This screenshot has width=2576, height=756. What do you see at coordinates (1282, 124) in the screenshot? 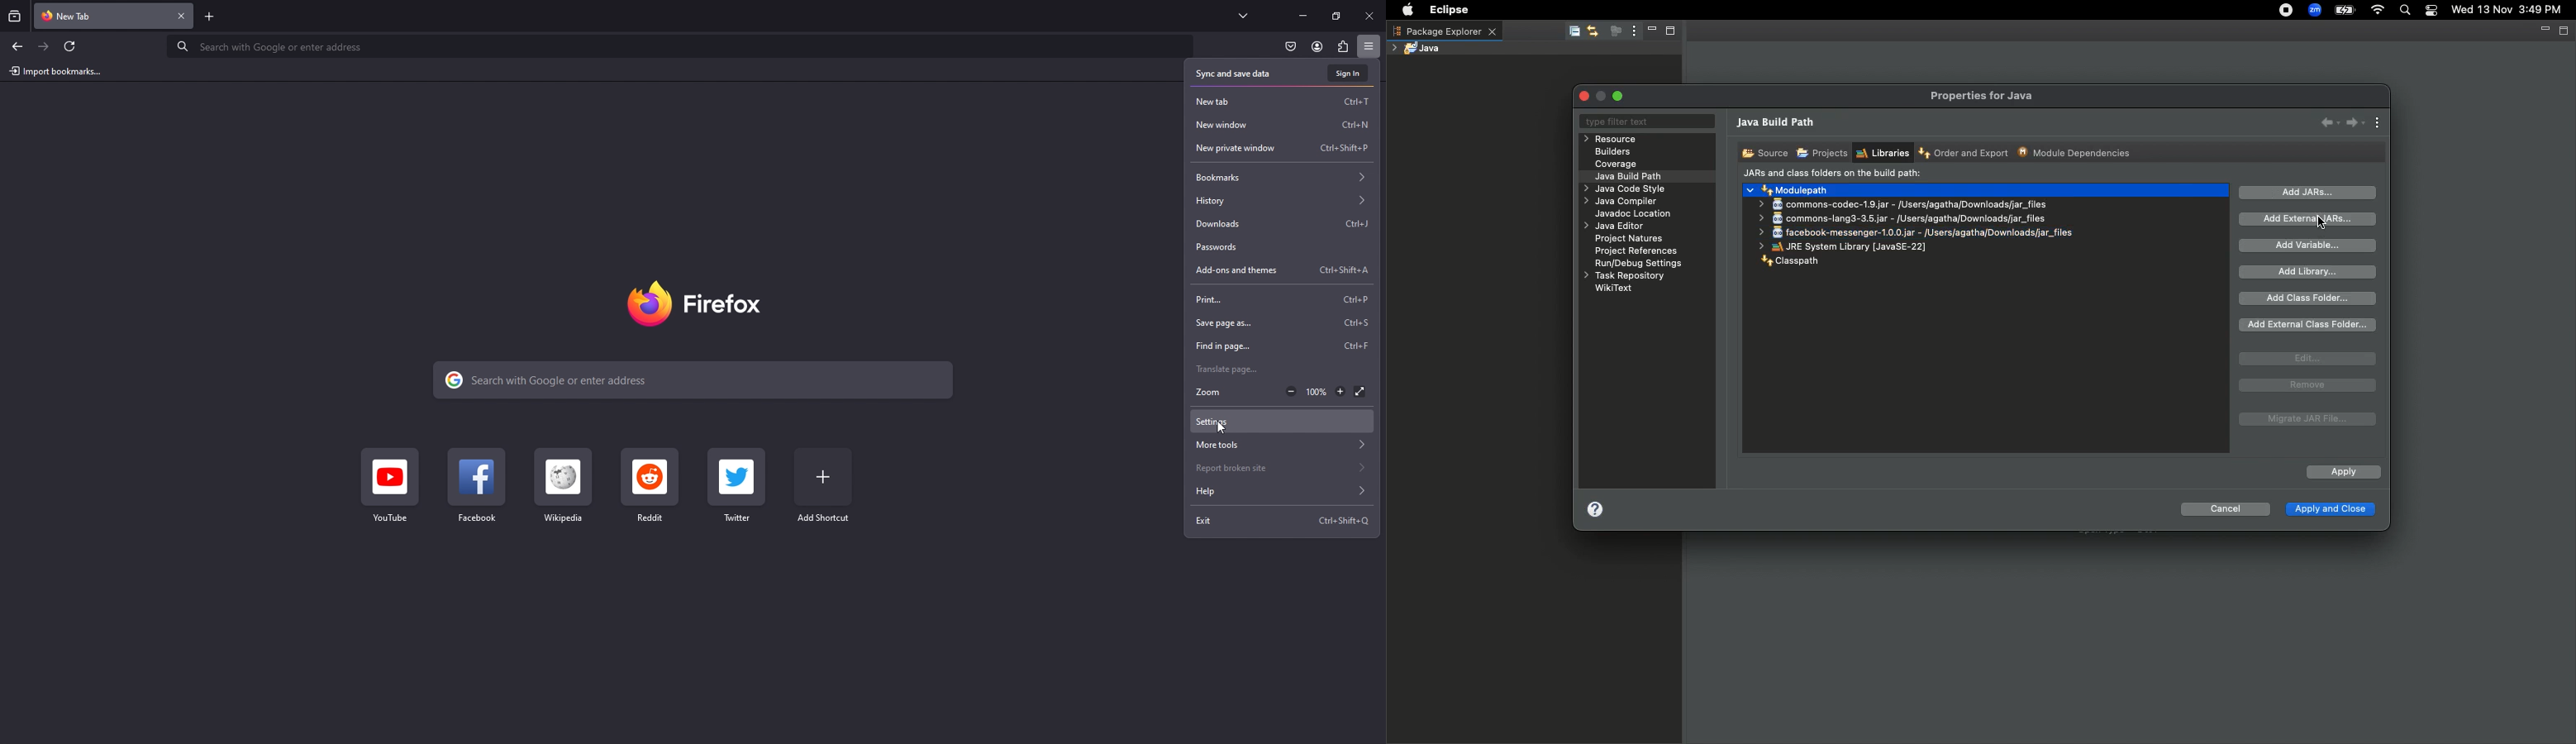
I see `new window` at bounding box center [1282, 124].